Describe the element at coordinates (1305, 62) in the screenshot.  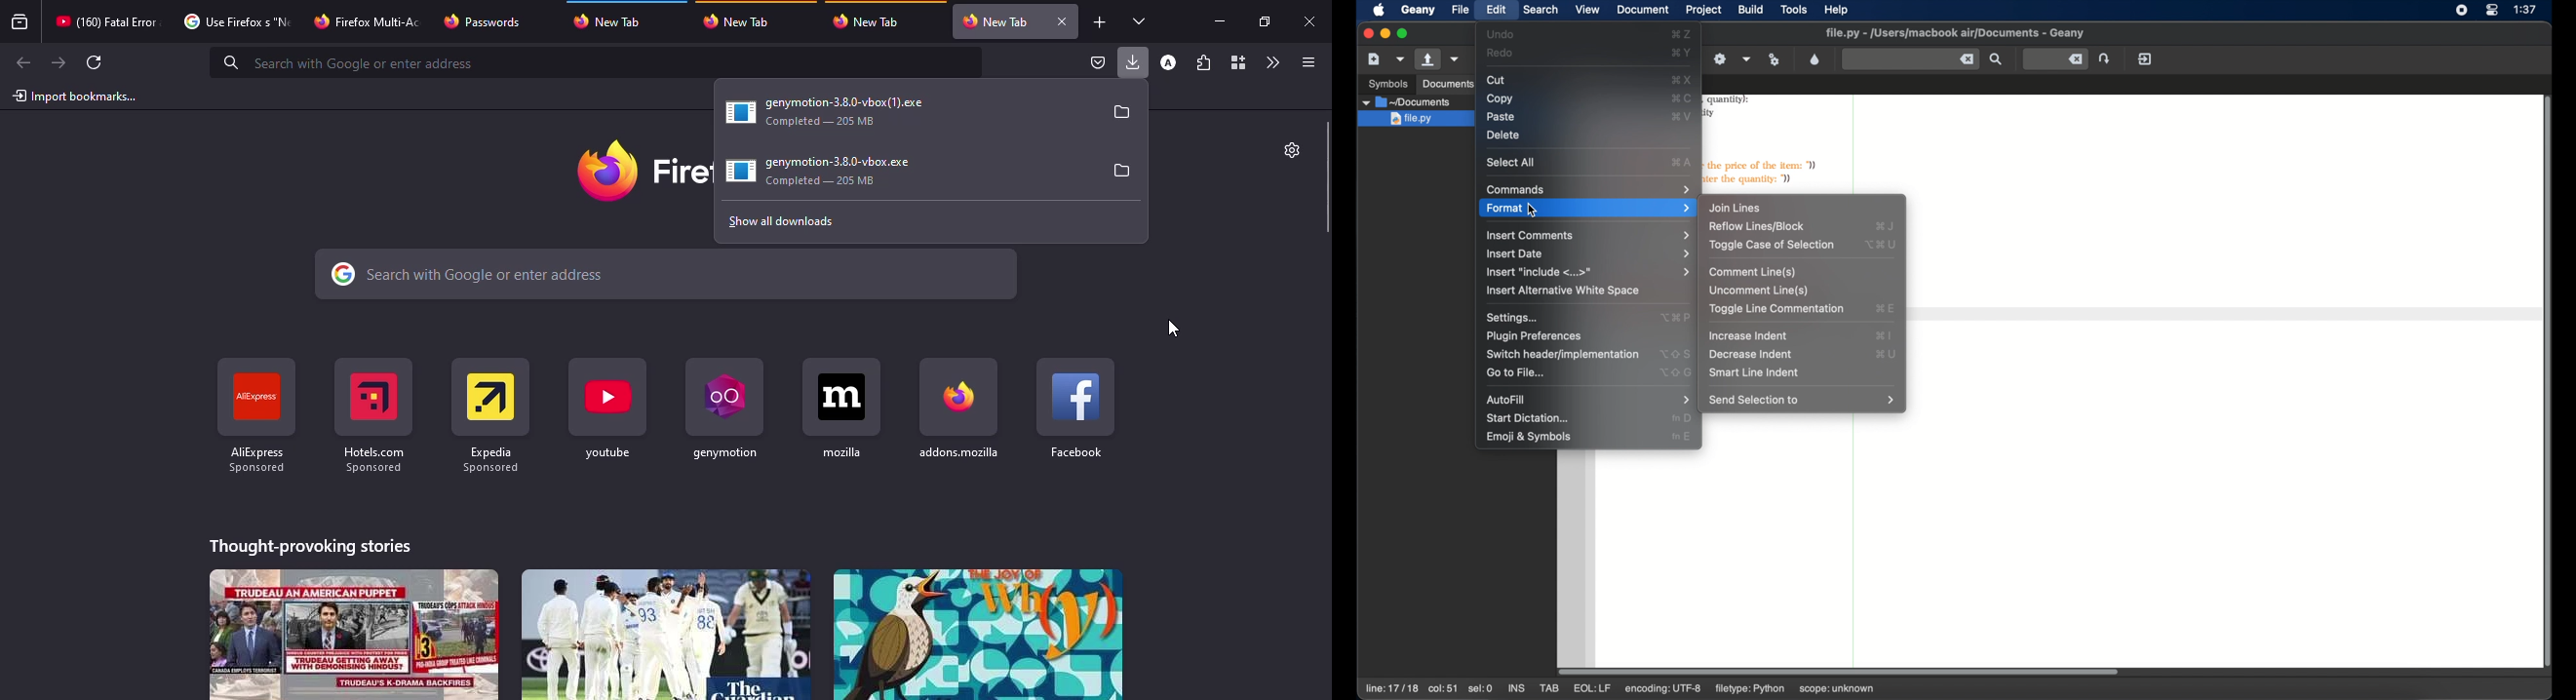
I see `menu` at that location.